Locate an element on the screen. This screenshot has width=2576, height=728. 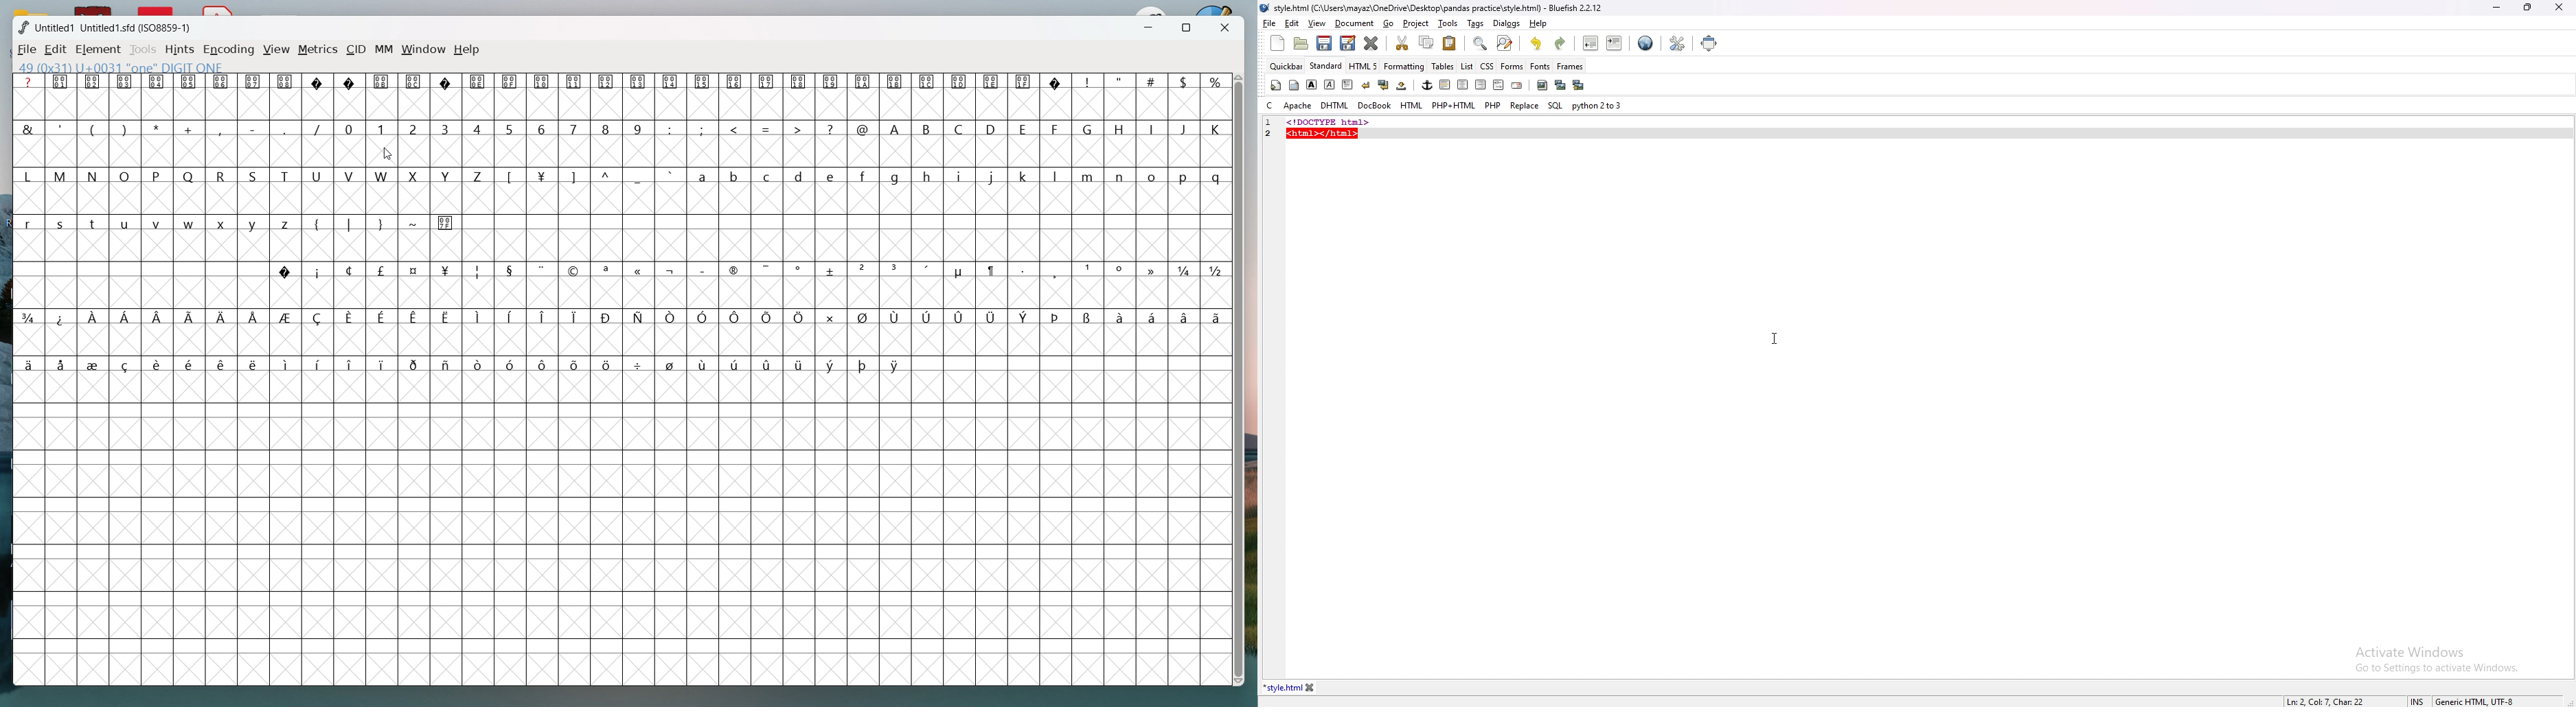
p is located at coordinates (1185, 176).